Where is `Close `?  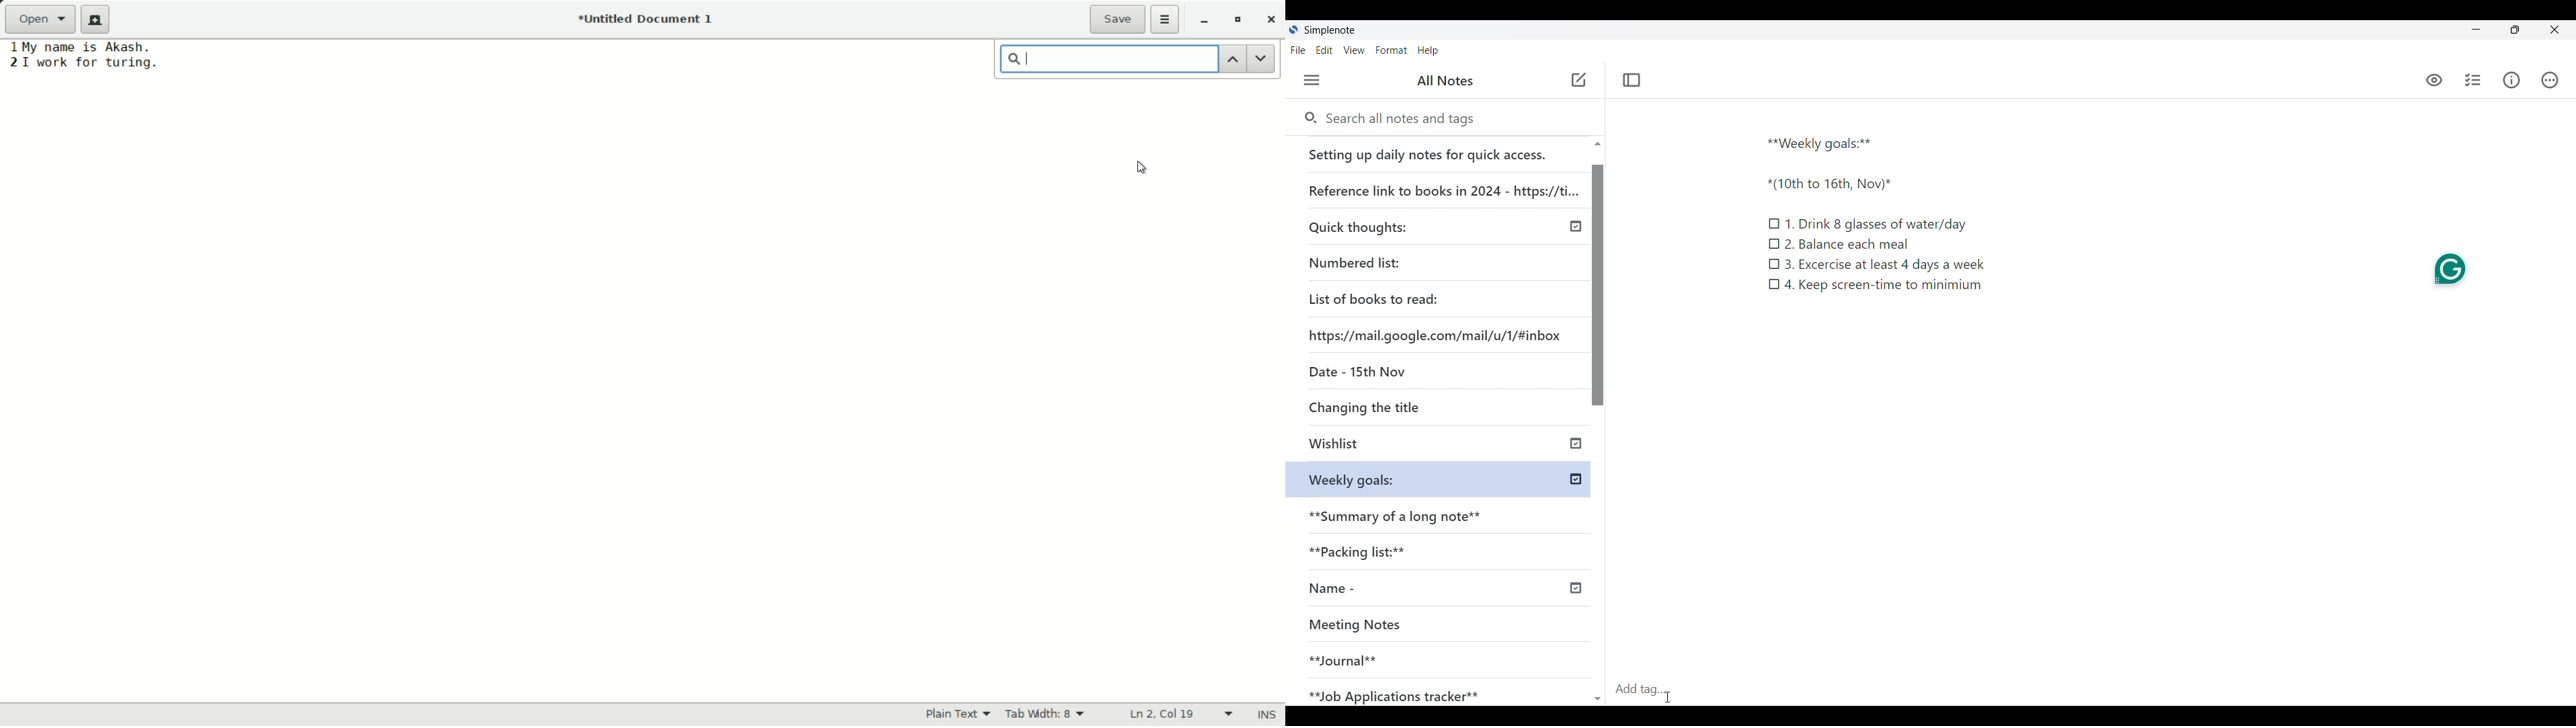
Close  is located at coordinates (2554, 30).